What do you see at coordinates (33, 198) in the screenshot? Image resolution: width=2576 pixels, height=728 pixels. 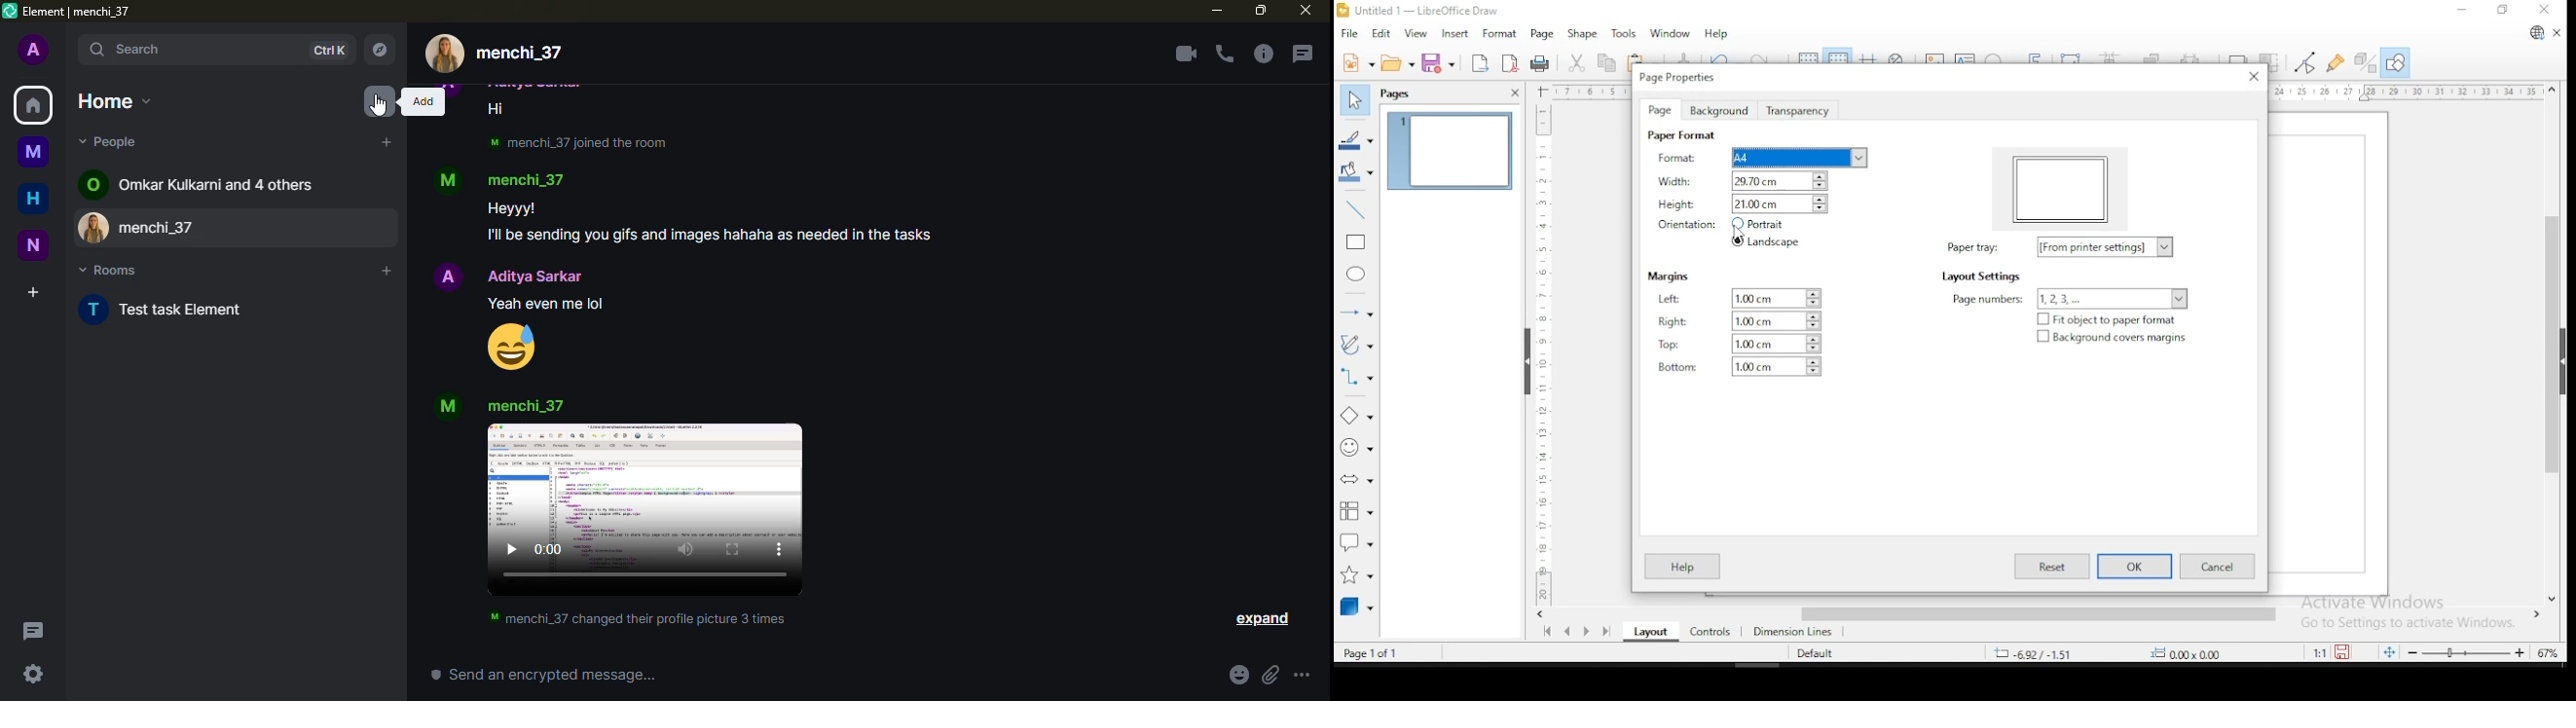 I see `home` at bounding box center [33, 198].